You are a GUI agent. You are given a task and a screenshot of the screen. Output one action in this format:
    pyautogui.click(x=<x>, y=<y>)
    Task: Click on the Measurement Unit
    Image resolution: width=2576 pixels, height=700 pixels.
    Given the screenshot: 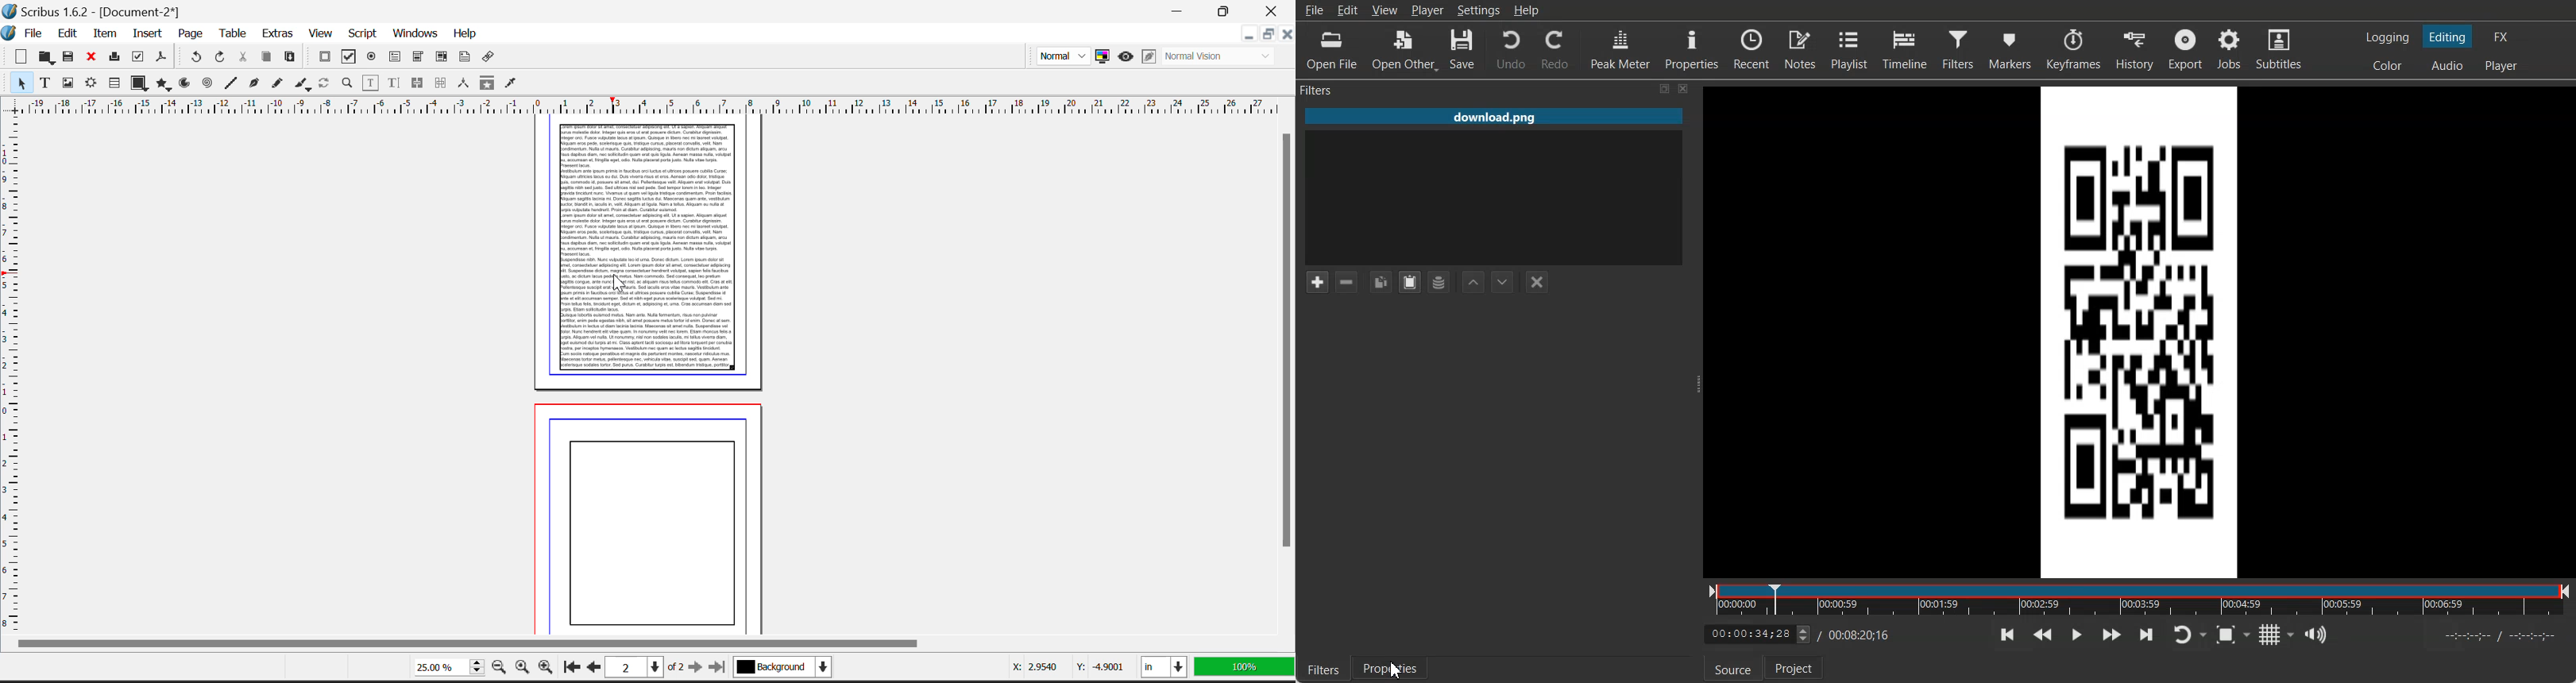 What is the action you would take?
    pyautogui.click(x=1166, y=670)
    